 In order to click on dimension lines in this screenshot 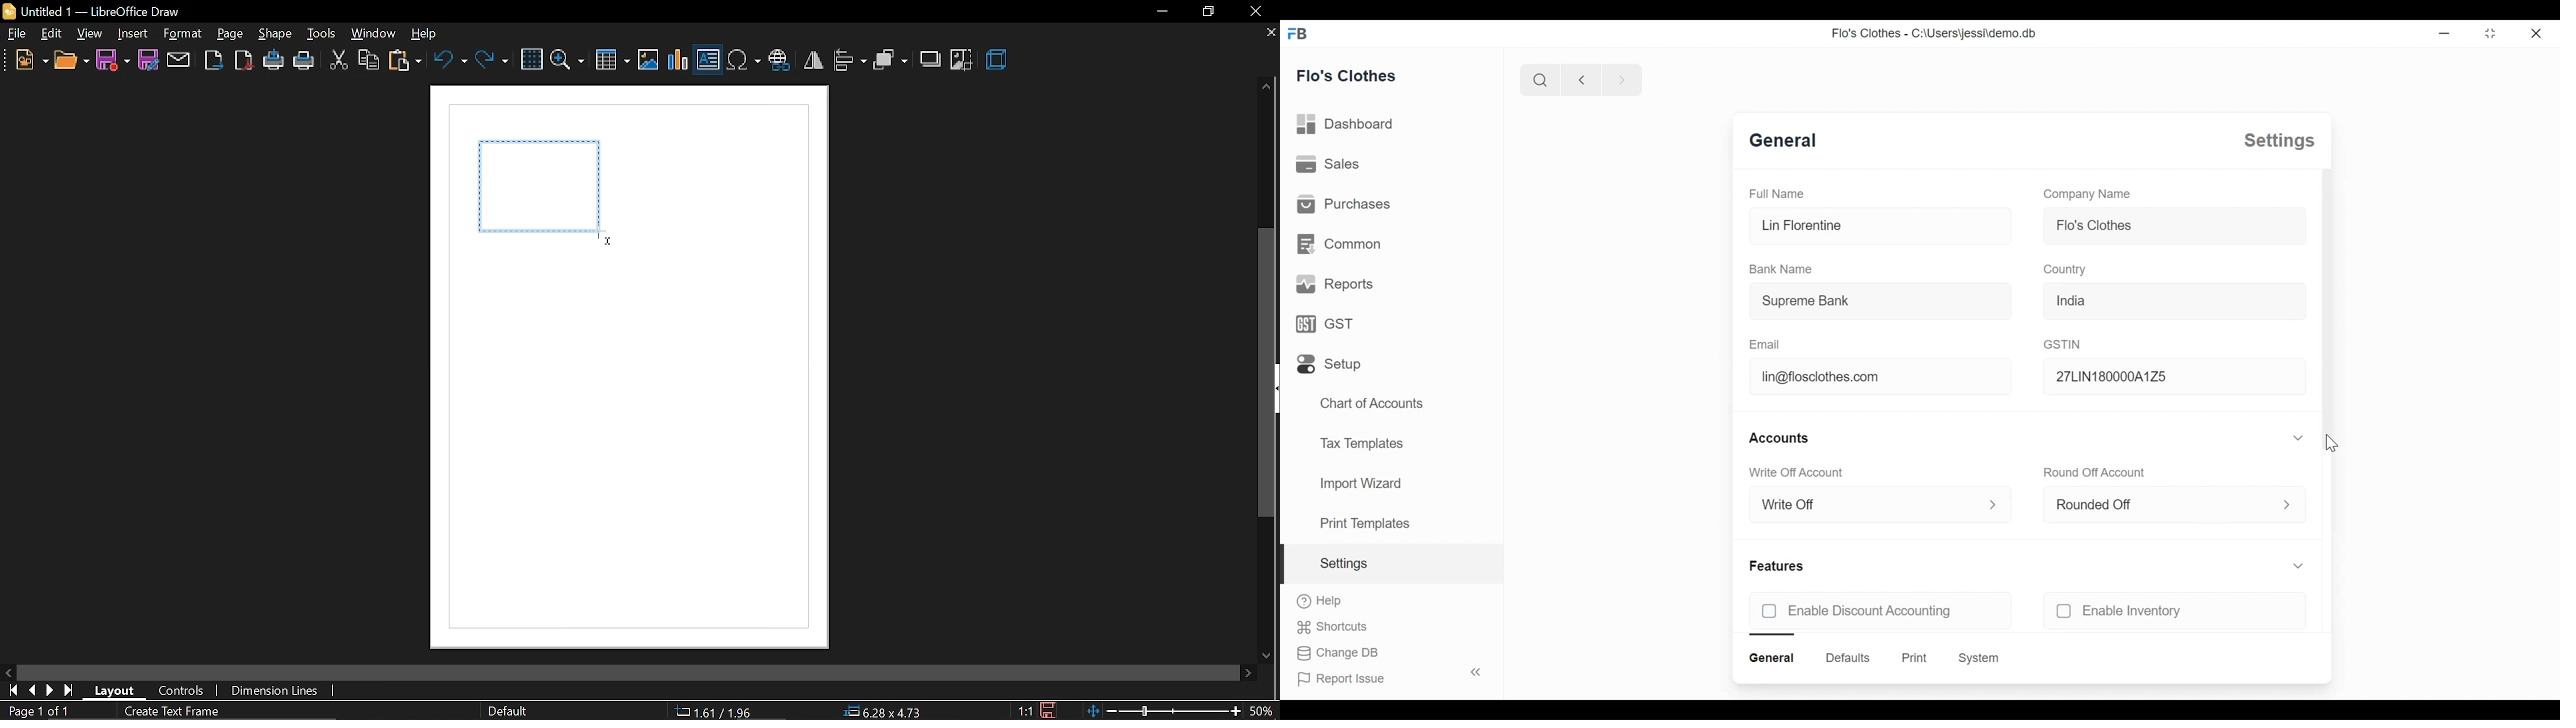, I will do `click(276, 691)`.